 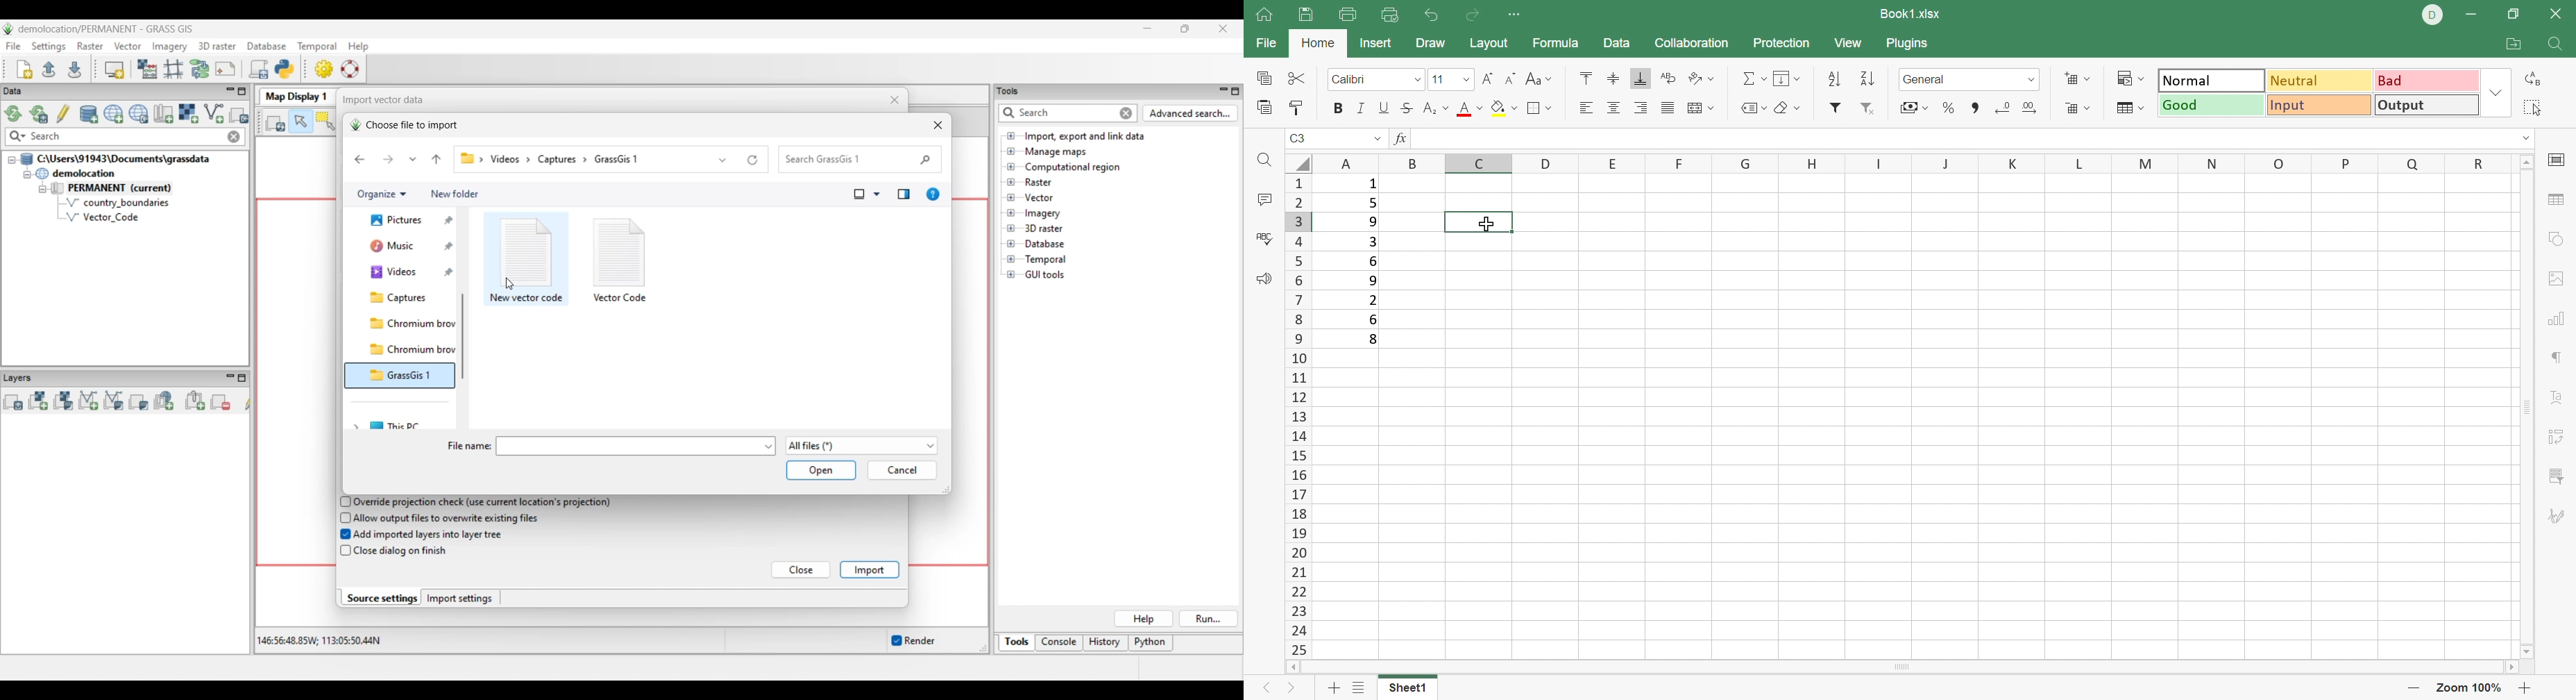 I want to click on cell settings, so click(x=2557, y=161).